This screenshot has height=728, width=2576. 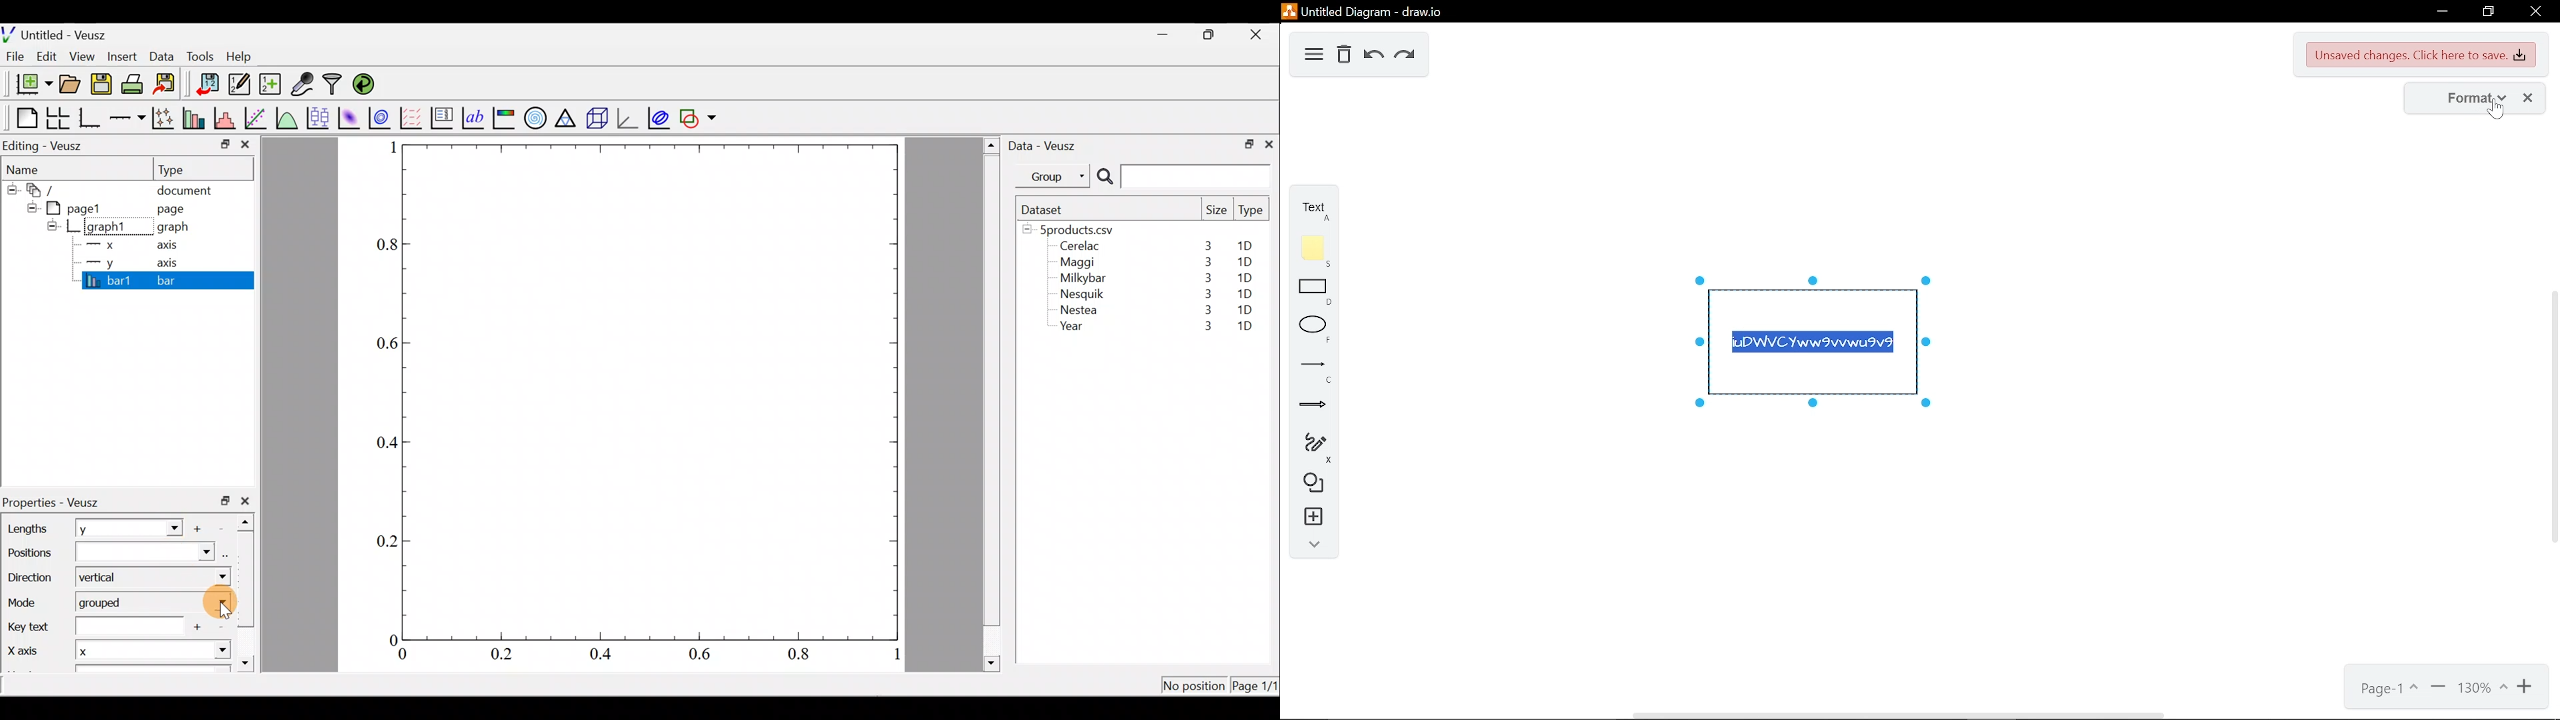 I want to click on Remove item, so click(x=221, y=628).